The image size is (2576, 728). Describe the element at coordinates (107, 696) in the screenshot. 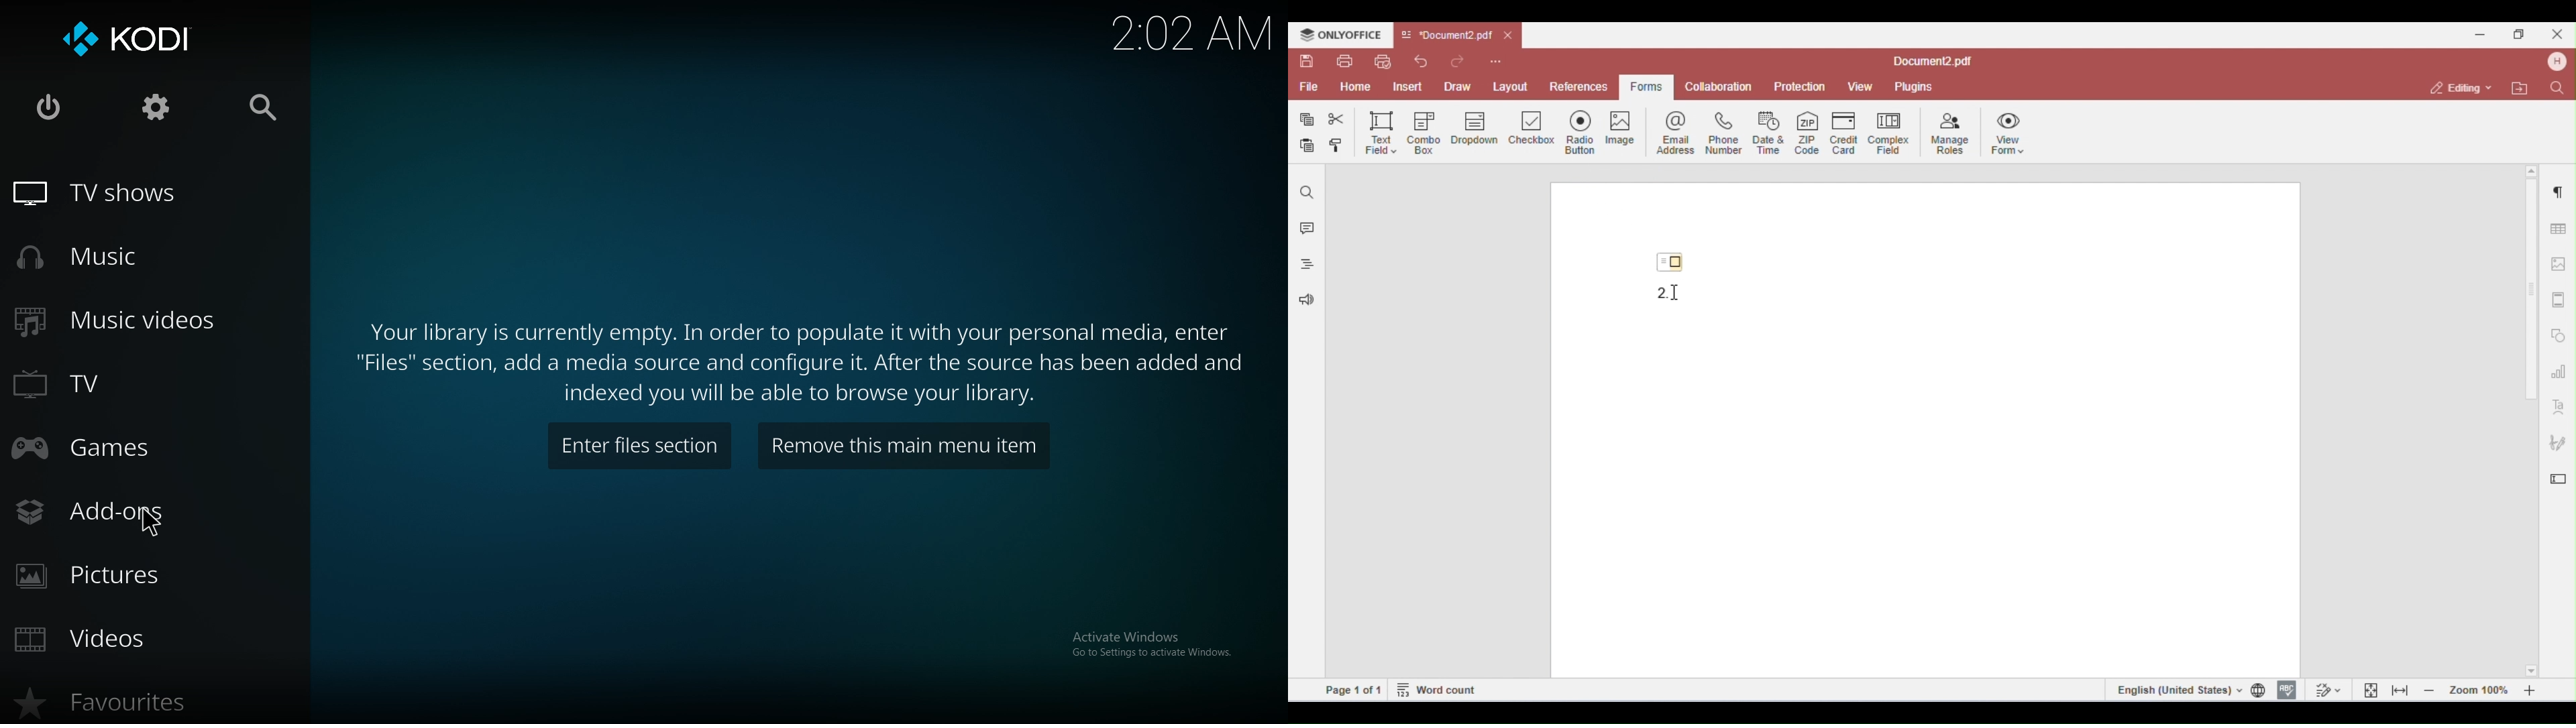

I see `favourites` at that location.